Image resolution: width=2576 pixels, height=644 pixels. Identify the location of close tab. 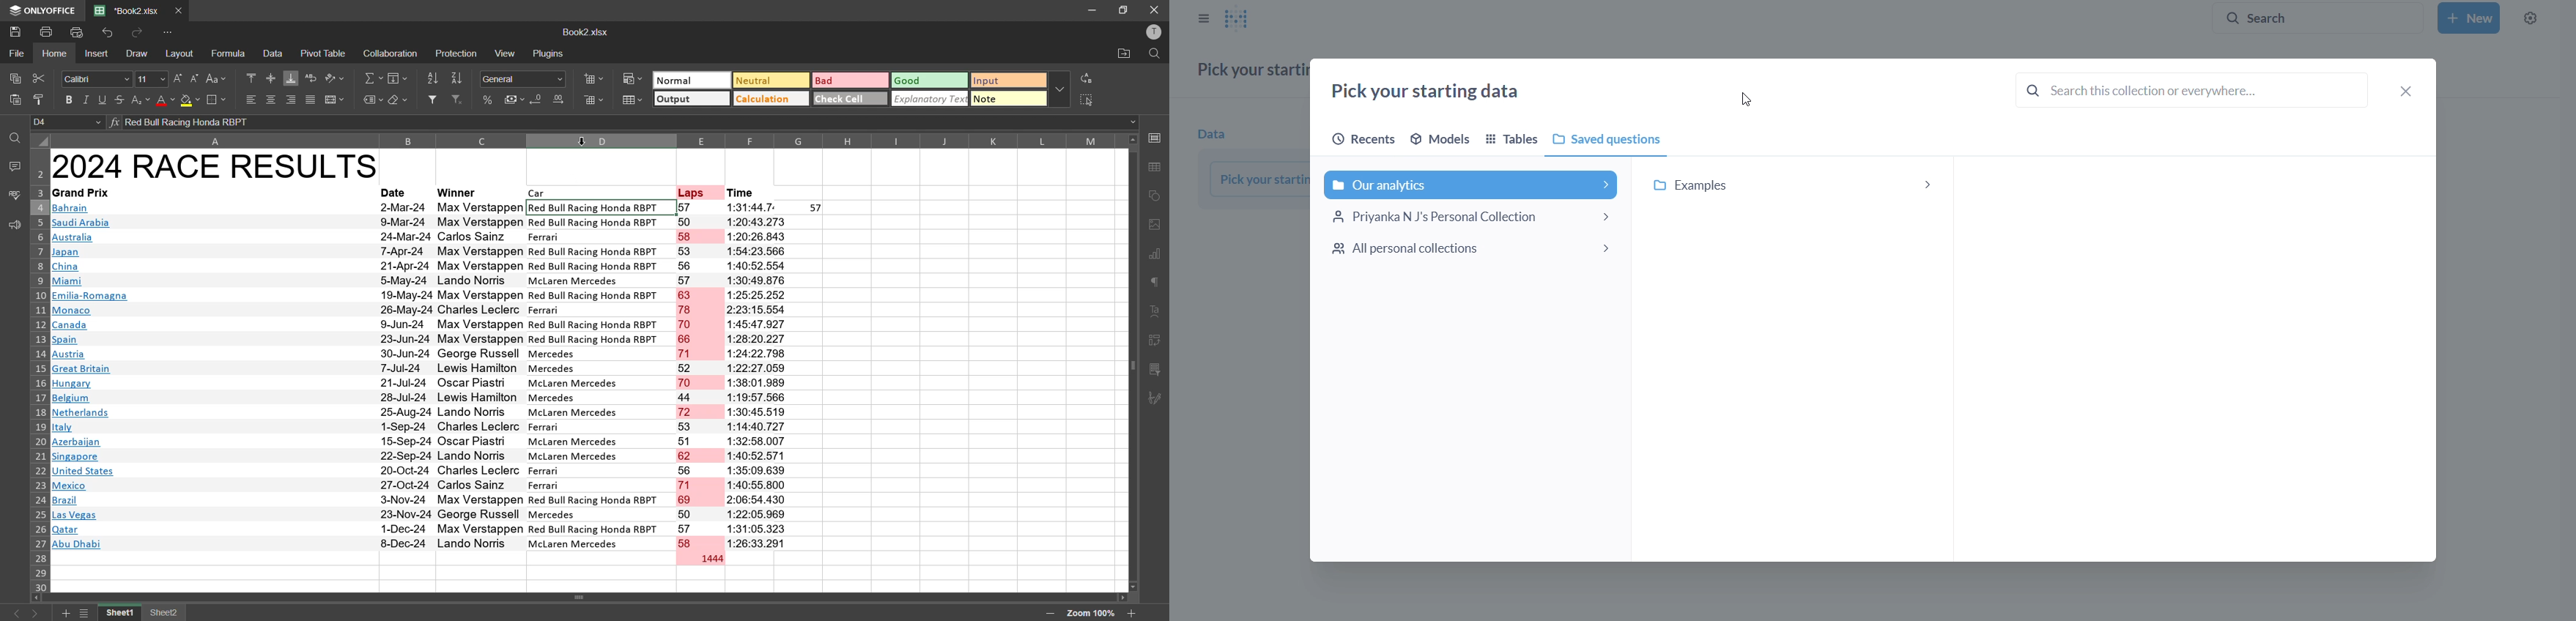
(182, 9).